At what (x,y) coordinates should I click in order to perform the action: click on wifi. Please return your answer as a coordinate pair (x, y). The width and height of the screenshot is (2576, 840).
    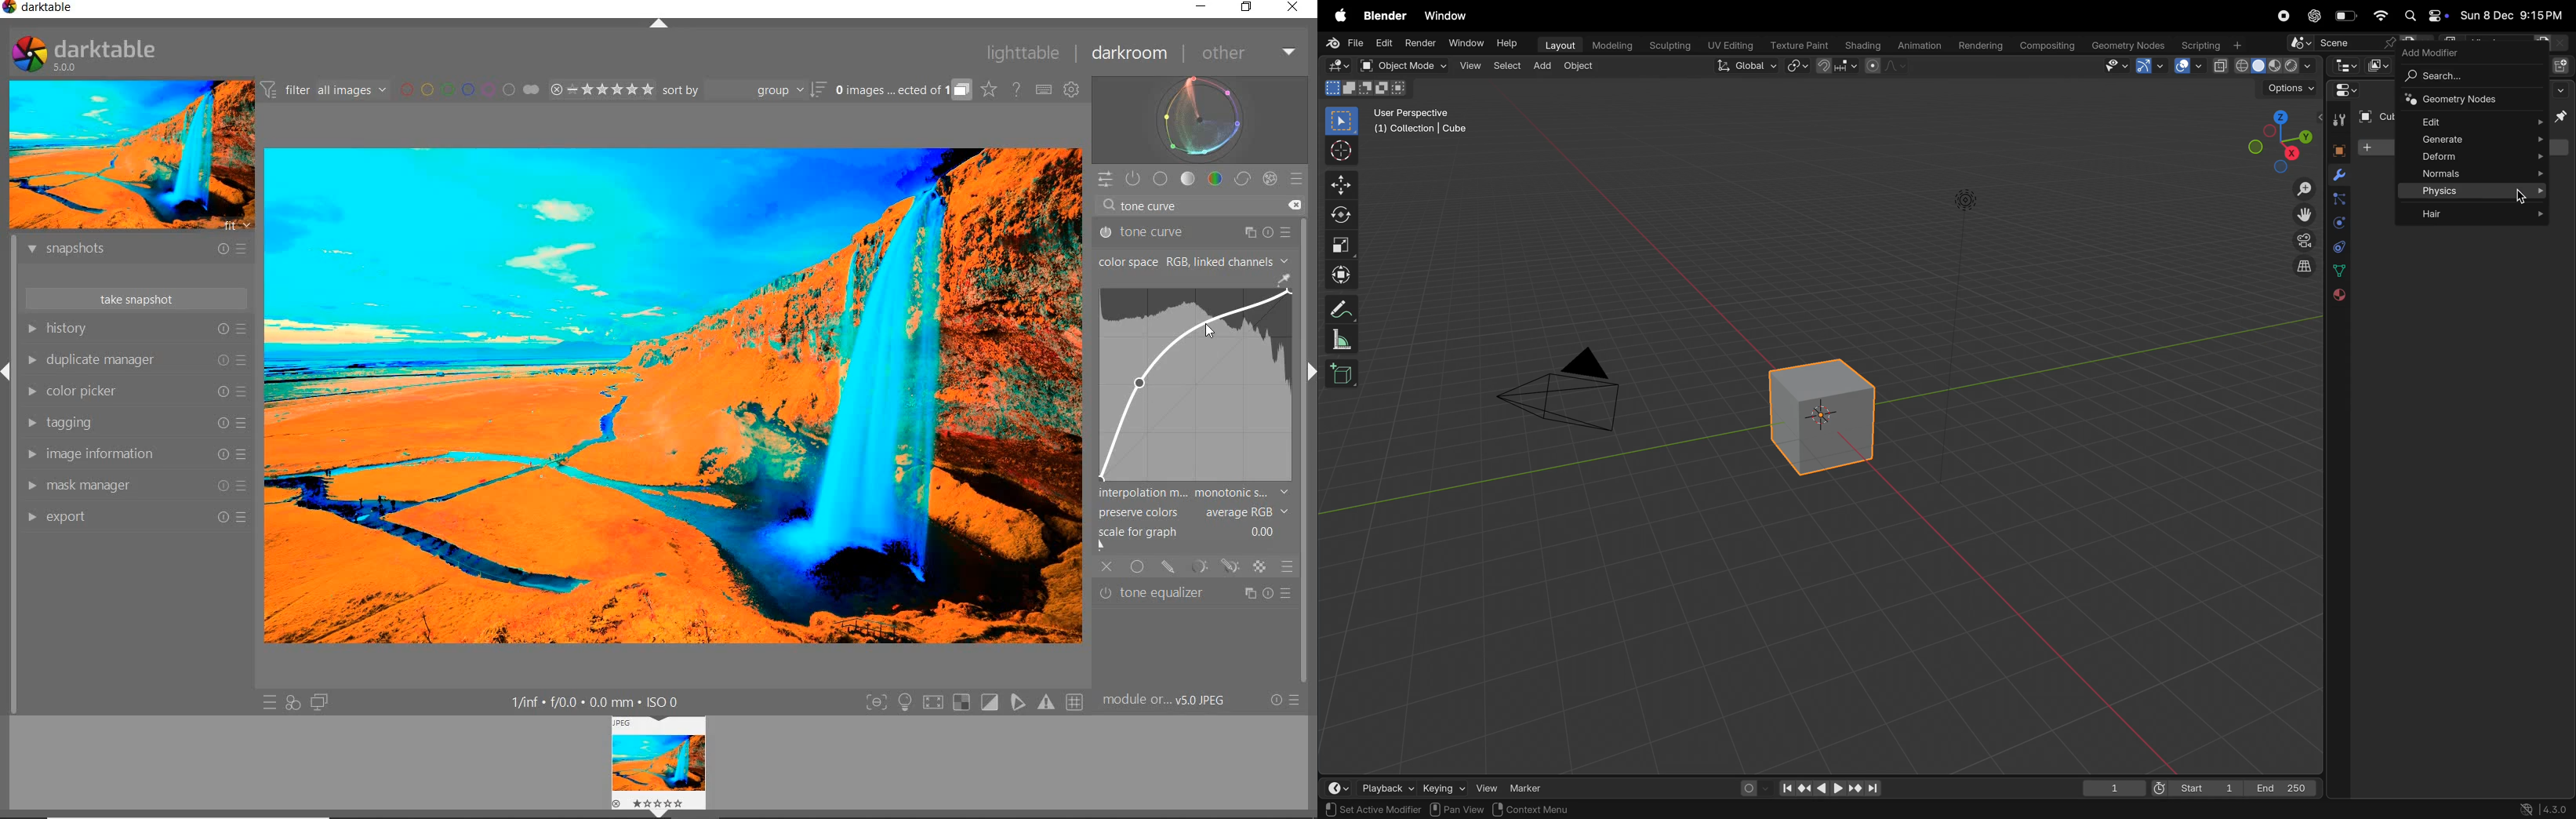
    Looking at the image, I should click on (2381, 16).